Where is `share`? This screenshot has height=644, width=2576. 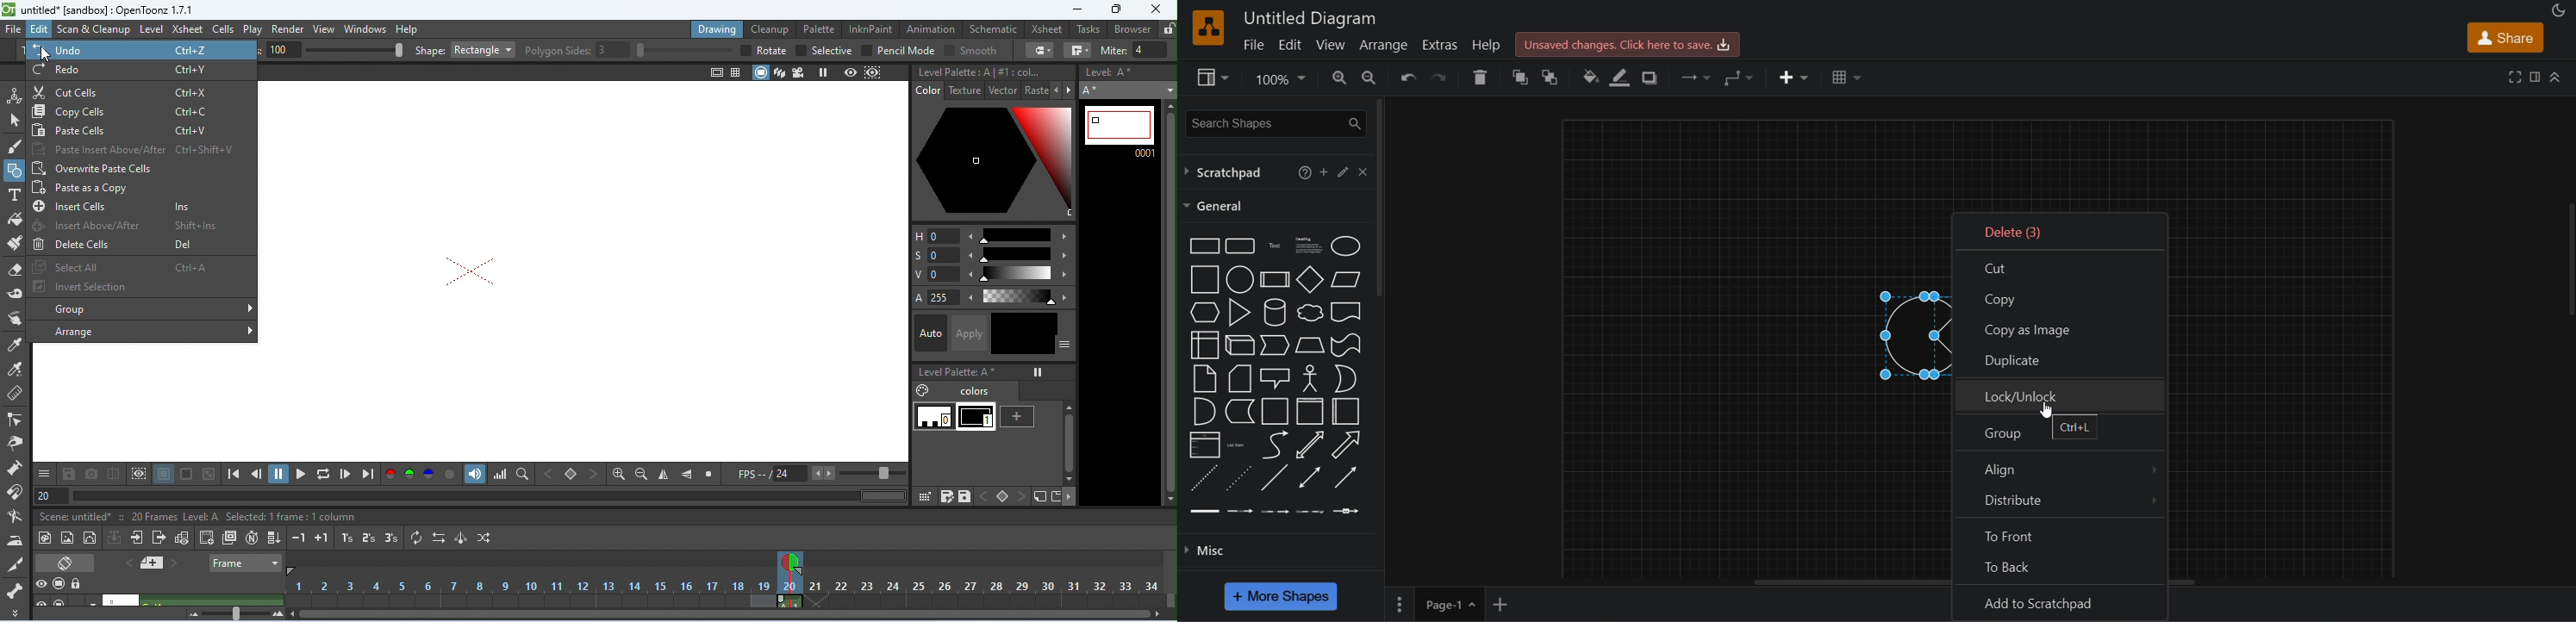 share is located at coordinates (2505, 38).